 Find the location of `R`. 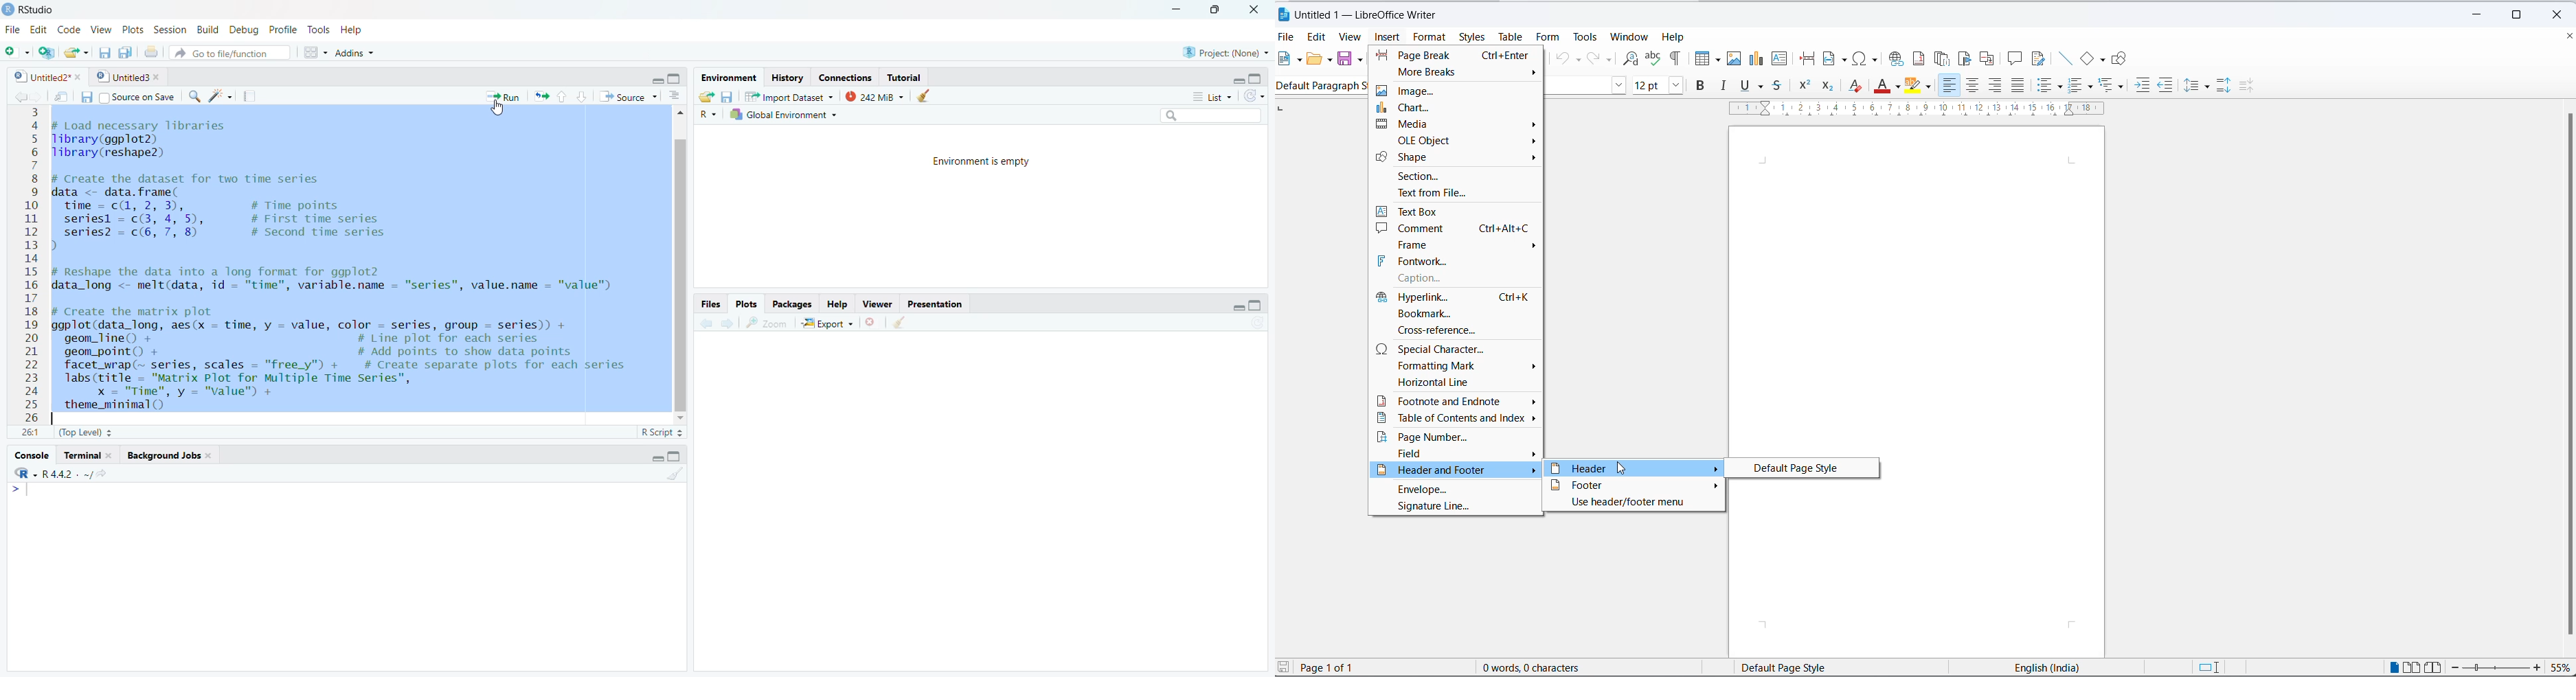

R is located at coordinates (707, 114).